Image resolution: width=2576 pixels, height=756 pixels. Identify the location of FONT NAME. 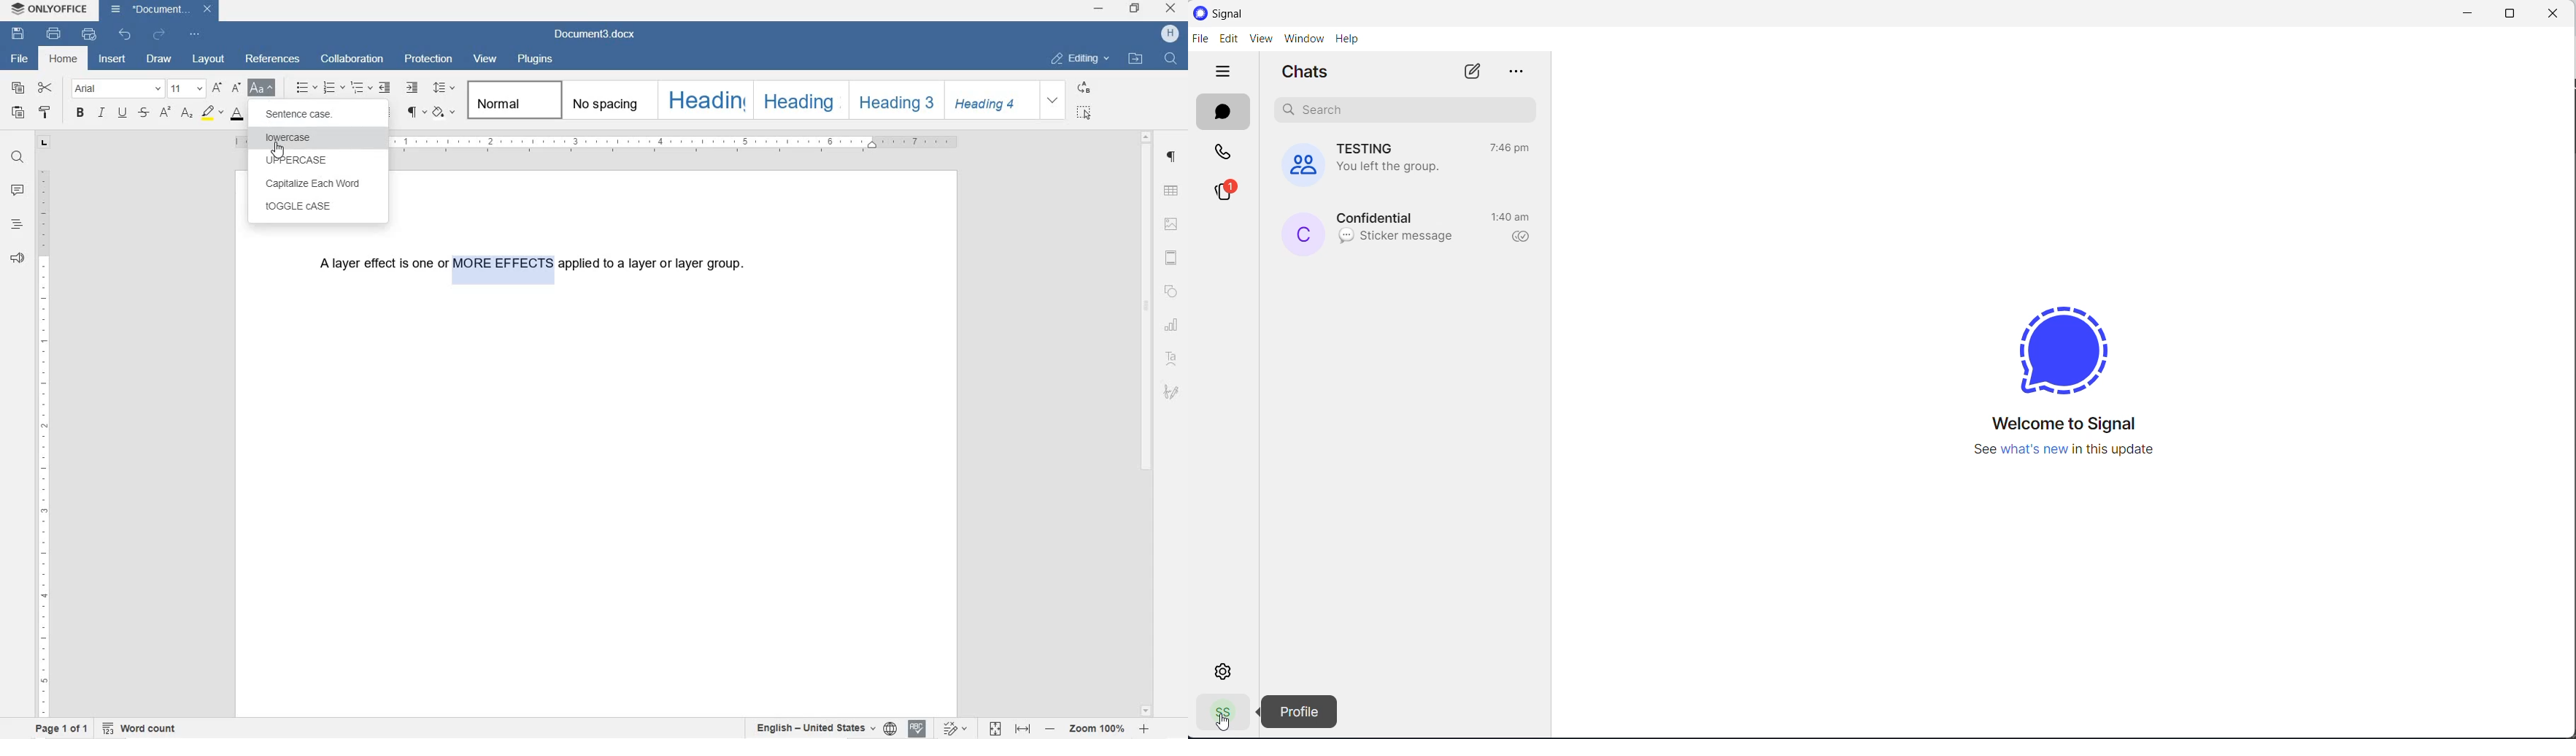
(117, 88).